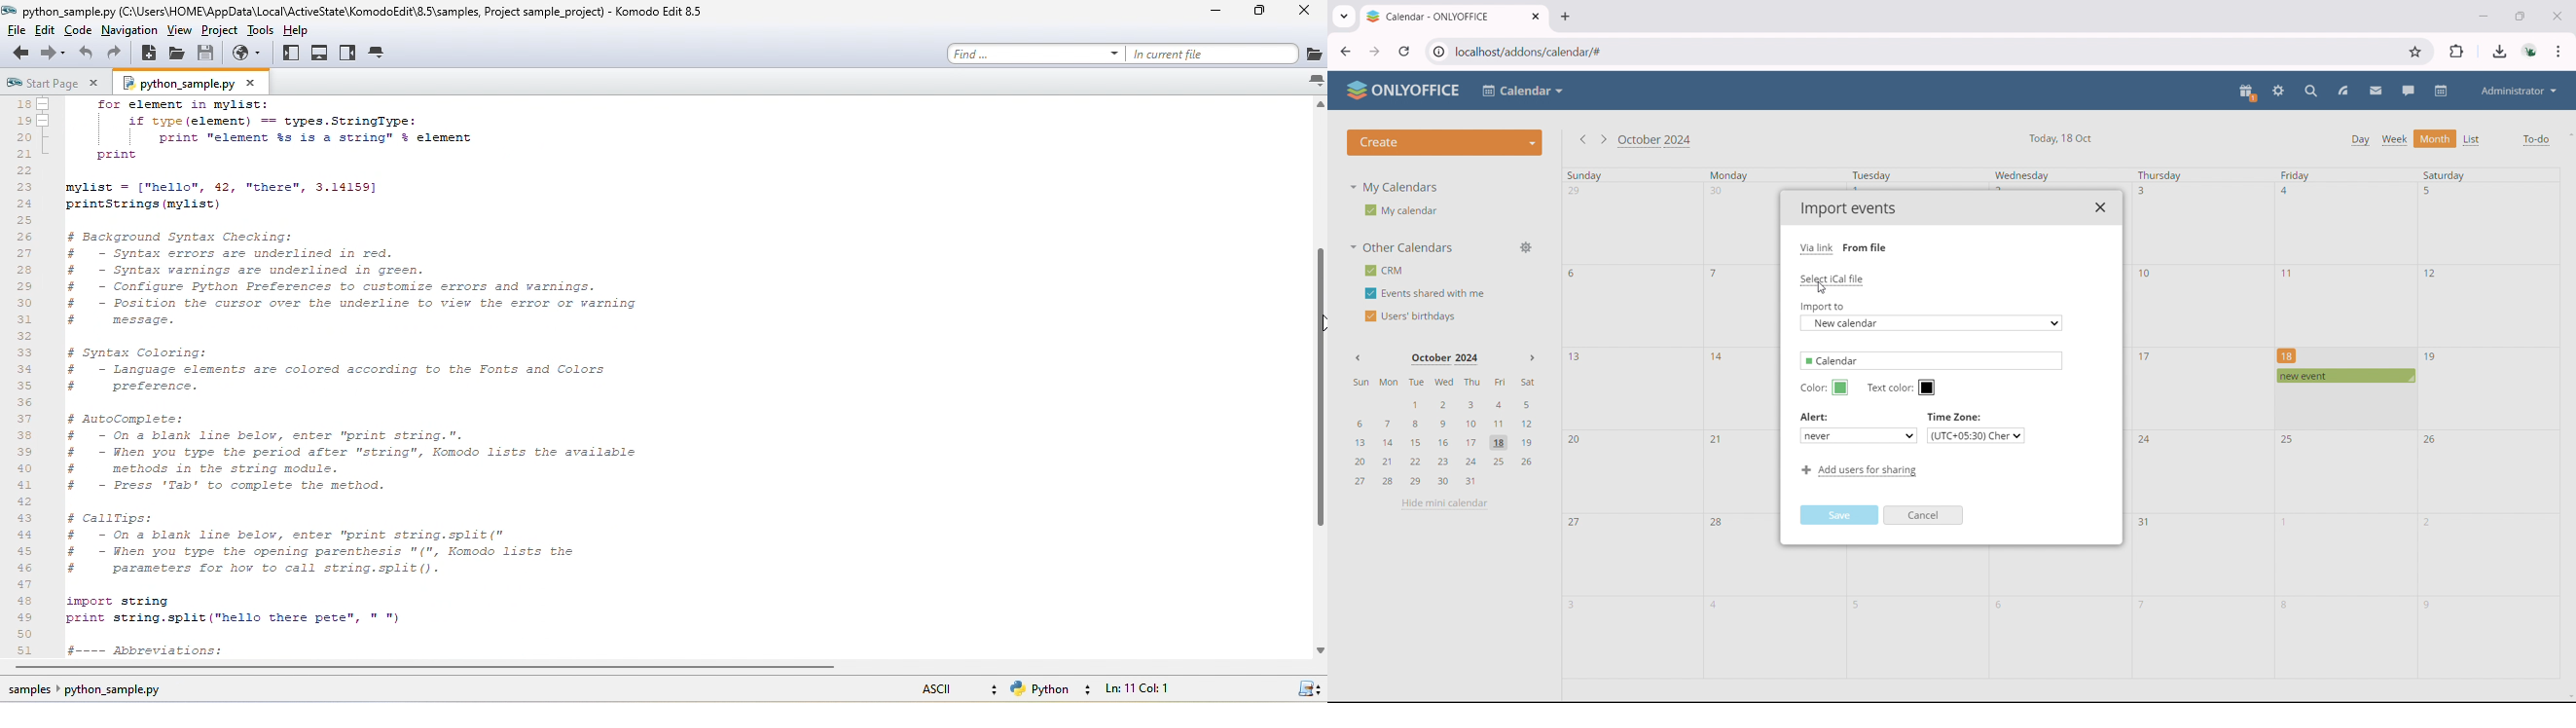 The height and width of the screenshot is (728, 2576). I want to click on Friday, so click(2296, 176).